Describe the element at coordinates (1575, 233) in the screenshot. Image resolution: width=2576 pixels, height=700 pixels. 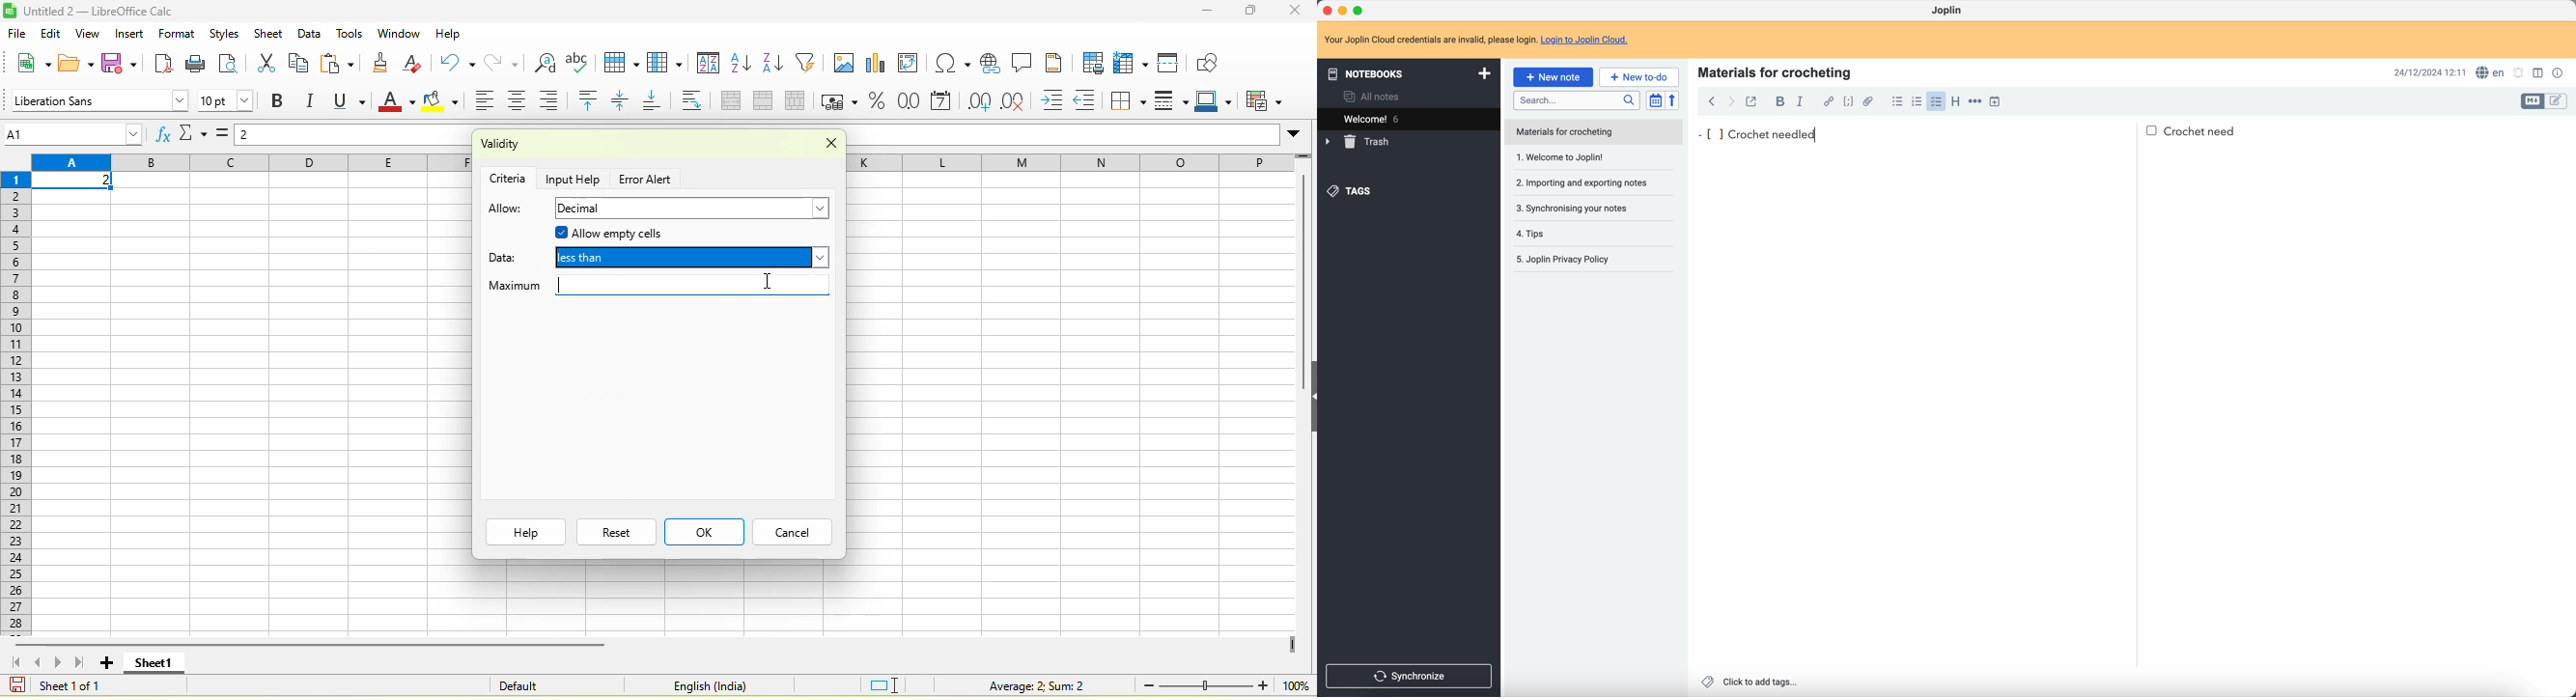
I see `tips` at that location.